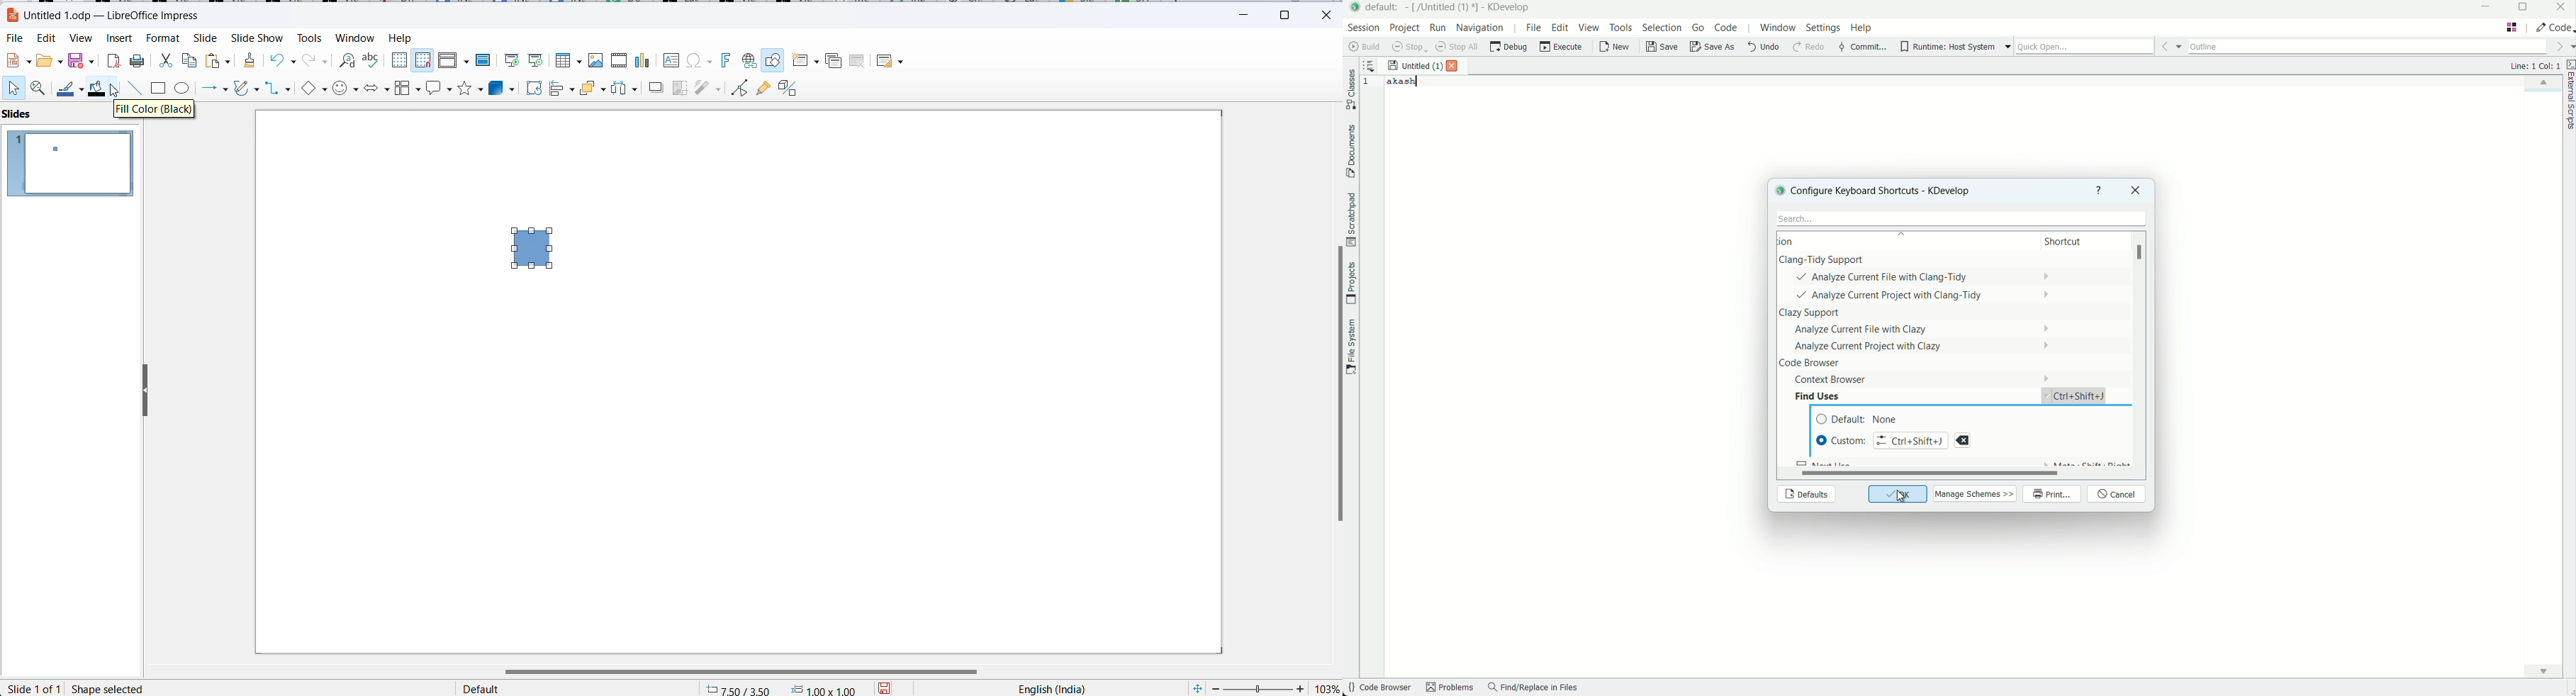 This screenshot has width=2576, height=700. I want to click on short cut assigned, so click(2074, 396).